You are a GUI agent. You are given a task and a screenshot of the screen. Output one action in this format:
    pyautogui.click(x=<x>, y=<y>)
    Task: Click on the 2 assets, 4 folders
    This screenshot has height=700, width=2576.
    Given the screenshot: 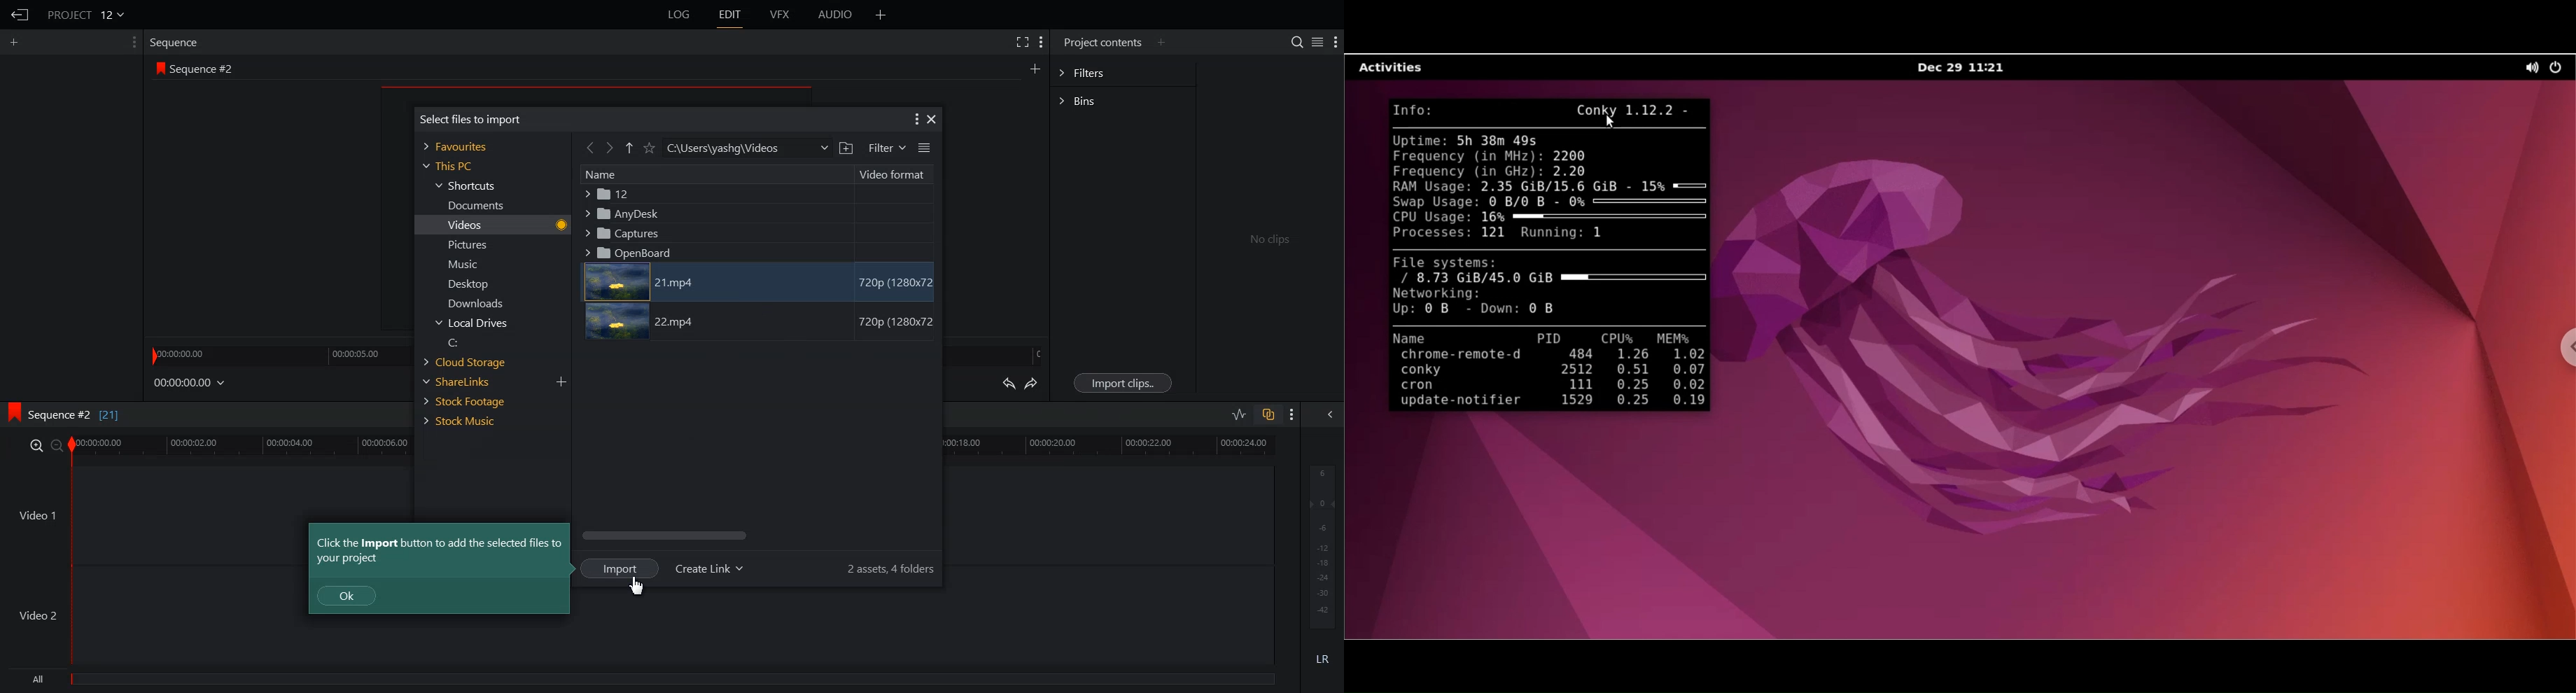 What is the action you would take?
    pyautogui.click(x=893, y=568)
    